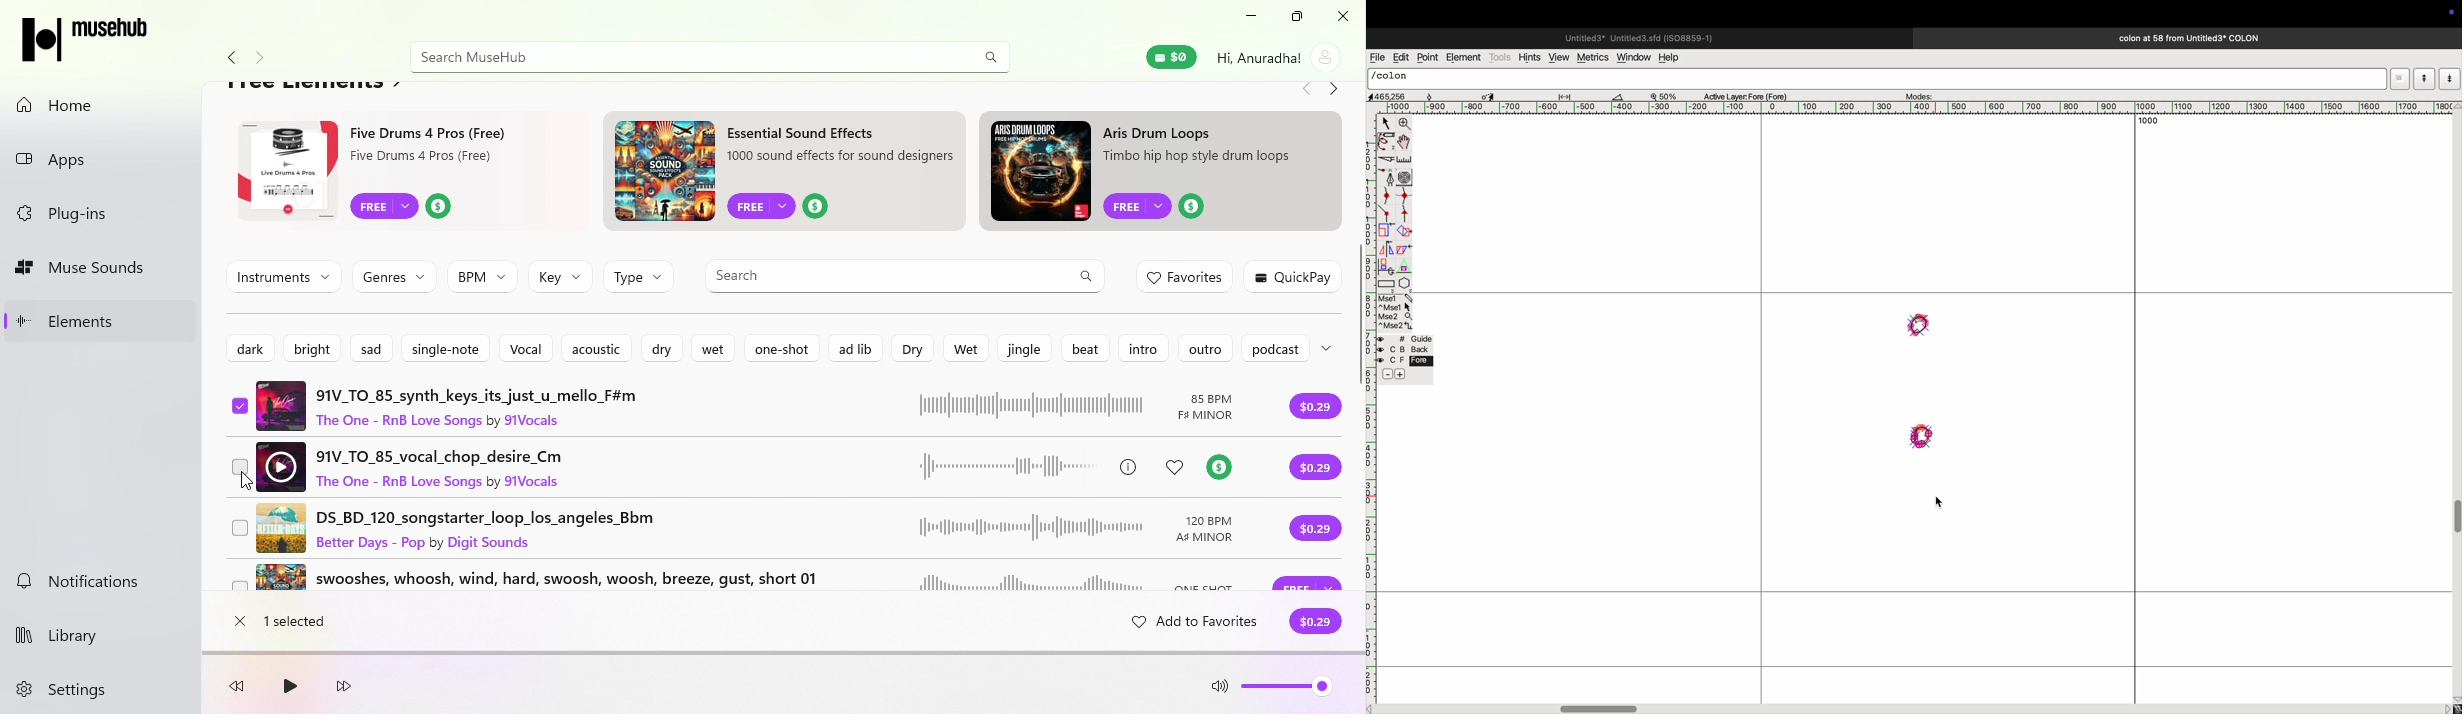  Describe the element at coordinates (1317, 469) in the screenshot. I see `Purchase` at that location.